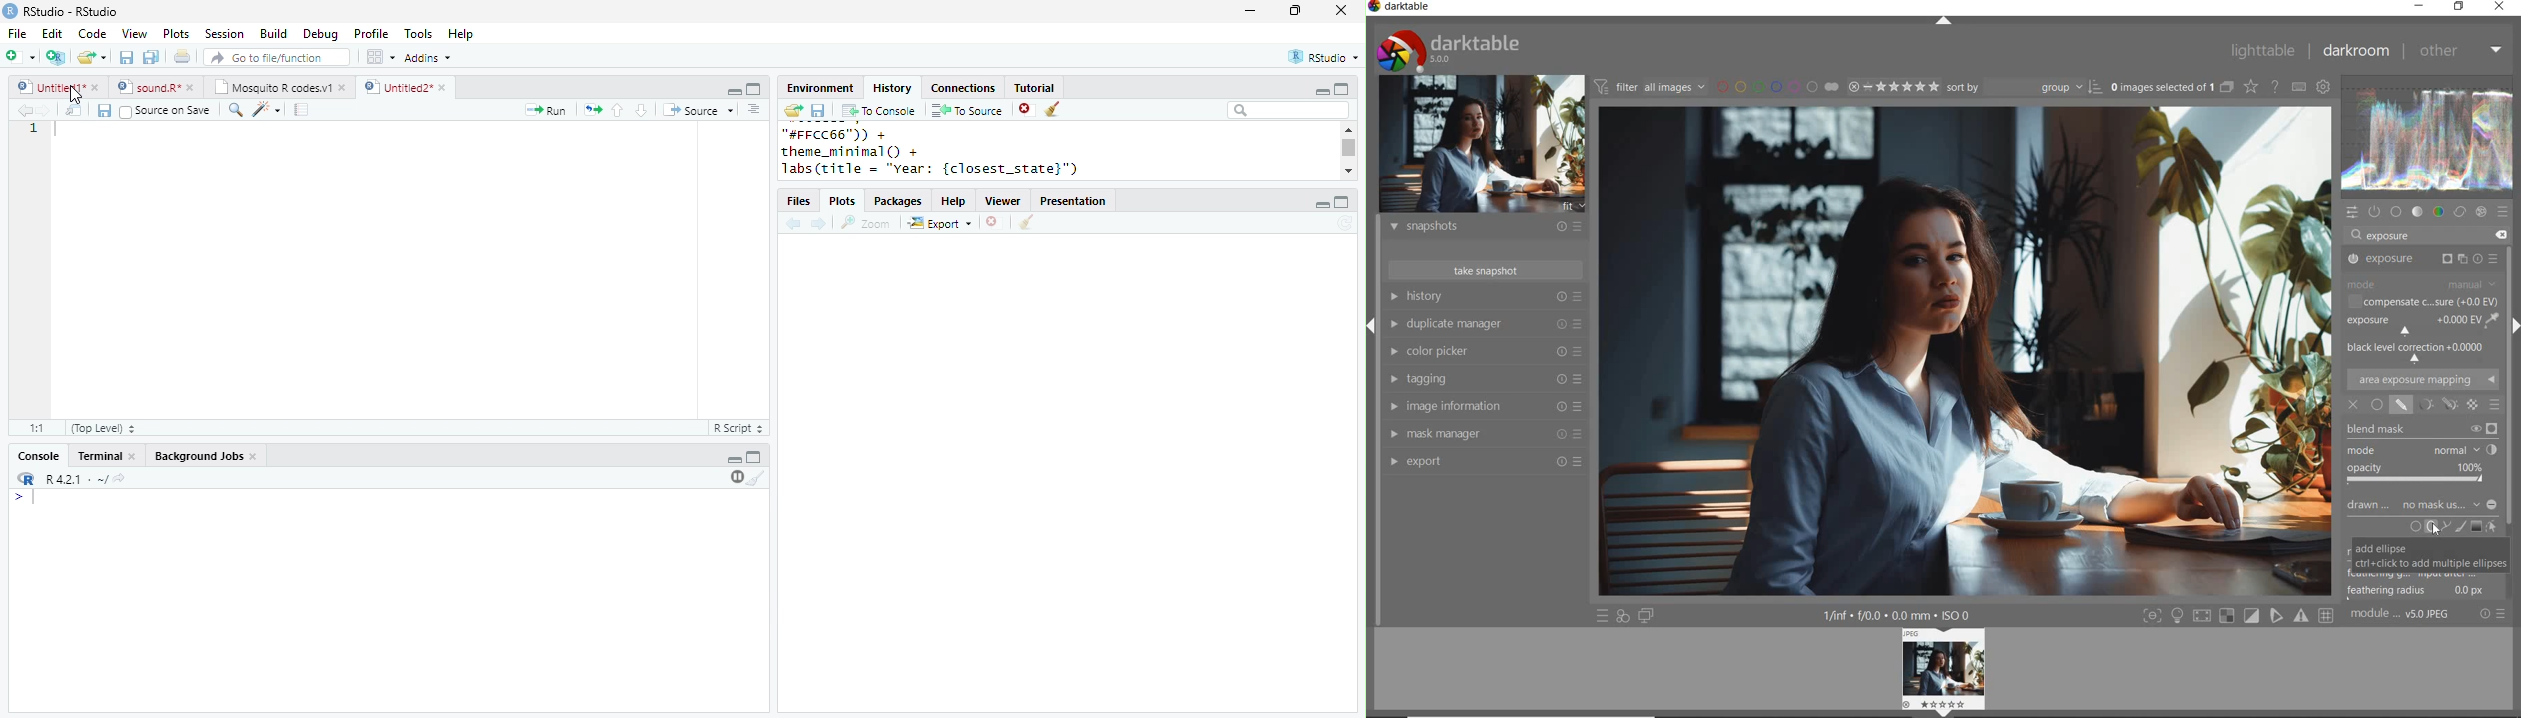 The height and width of the screenshot is (728, 2548). What do you see at coordinates (379, 57) in the screenshot?
I see `options` at bounding box center [379, 57].